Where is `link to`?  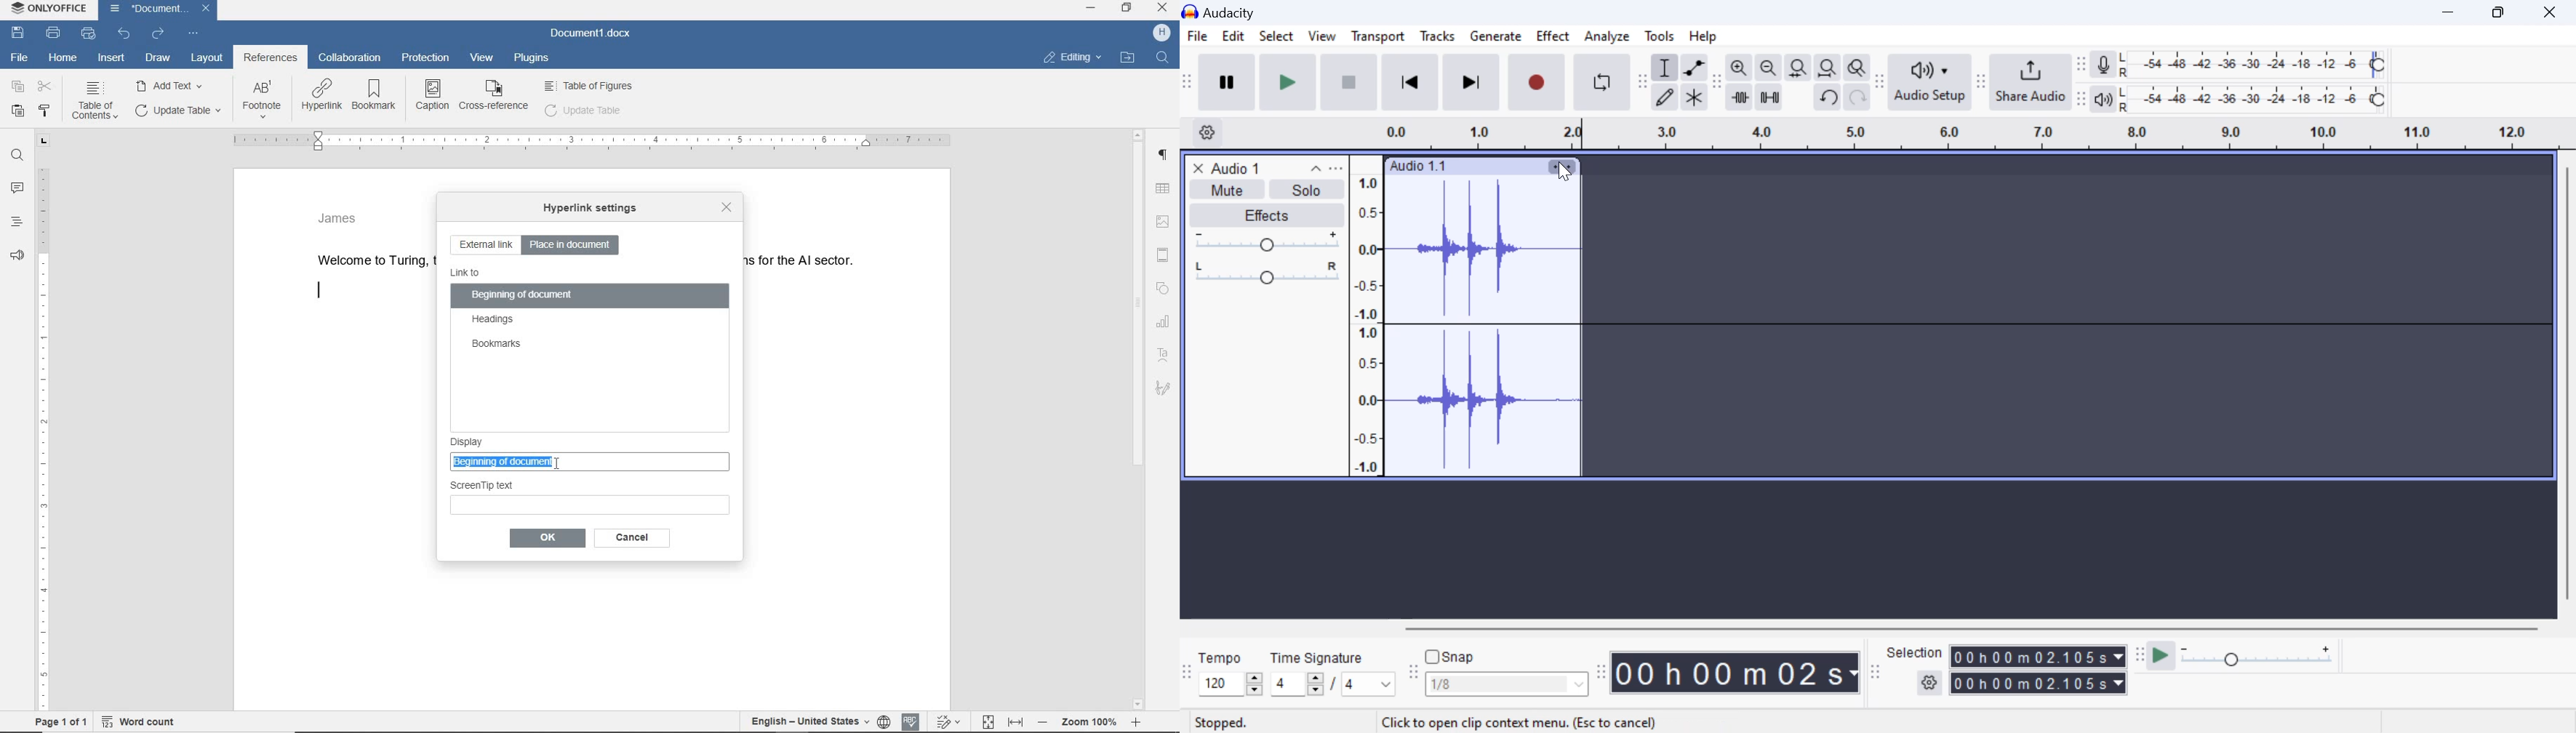
link to is located at coordinates (466, 273).